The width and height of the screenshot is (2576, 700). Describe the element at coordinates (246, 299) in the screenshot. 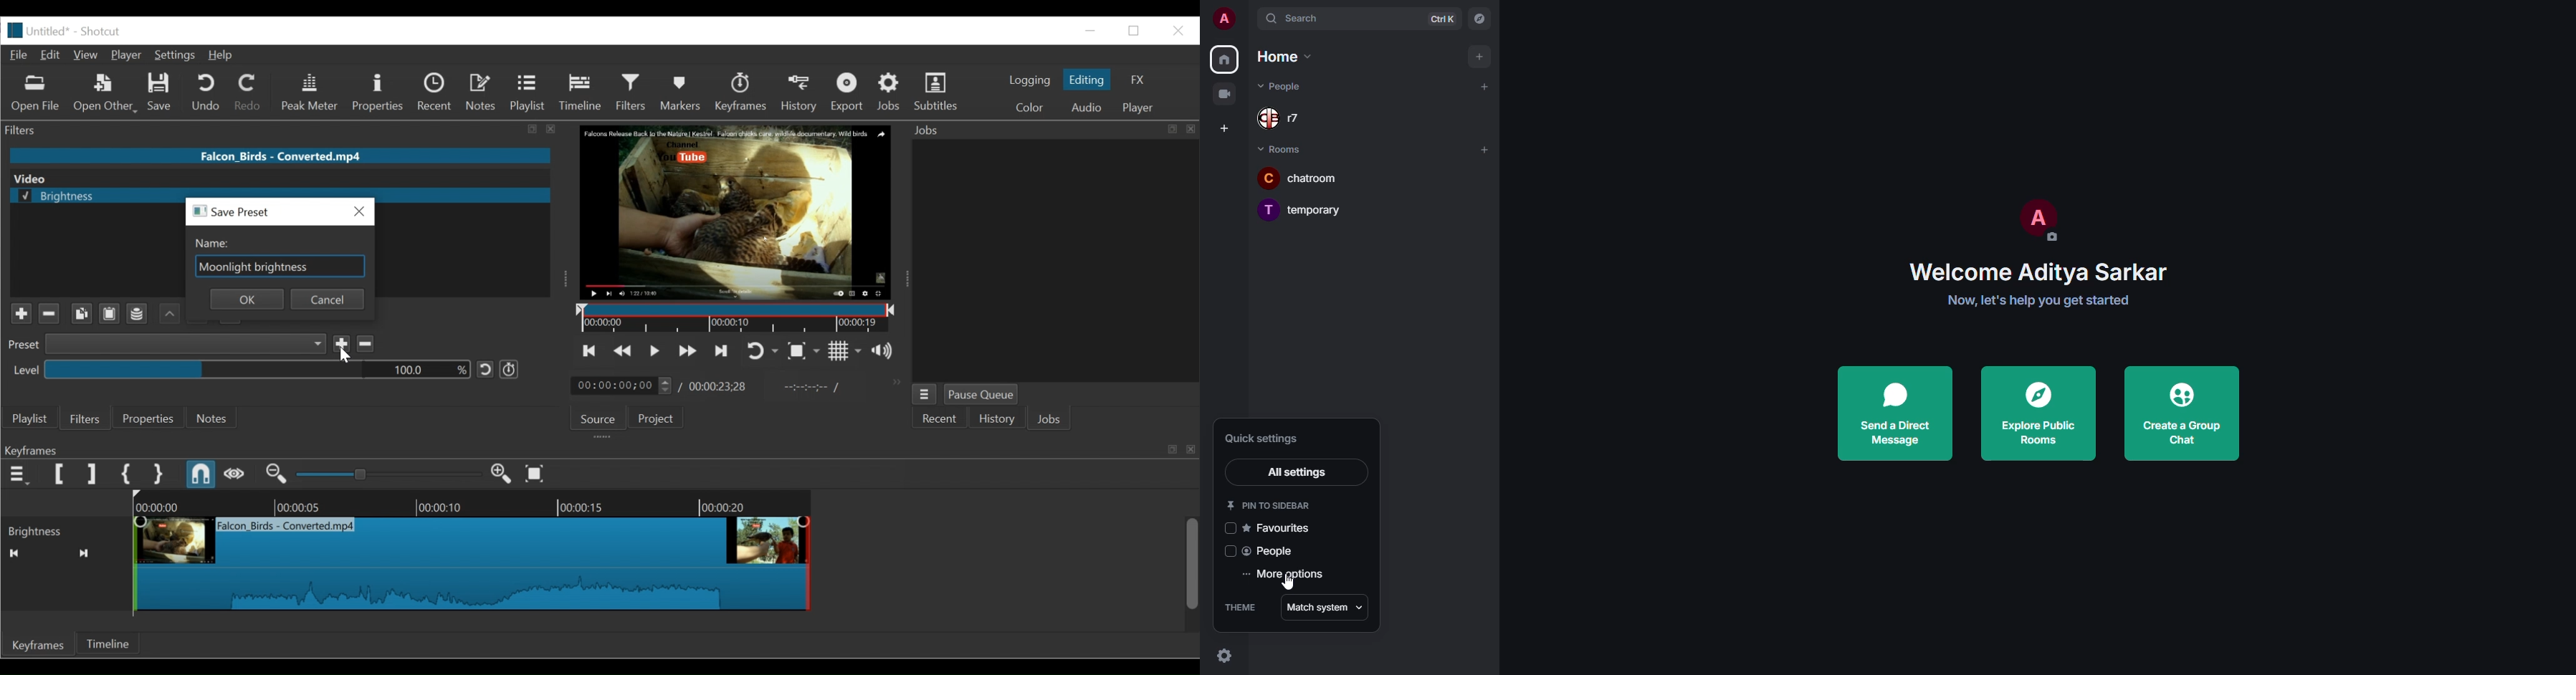

I see `ok` at that location.